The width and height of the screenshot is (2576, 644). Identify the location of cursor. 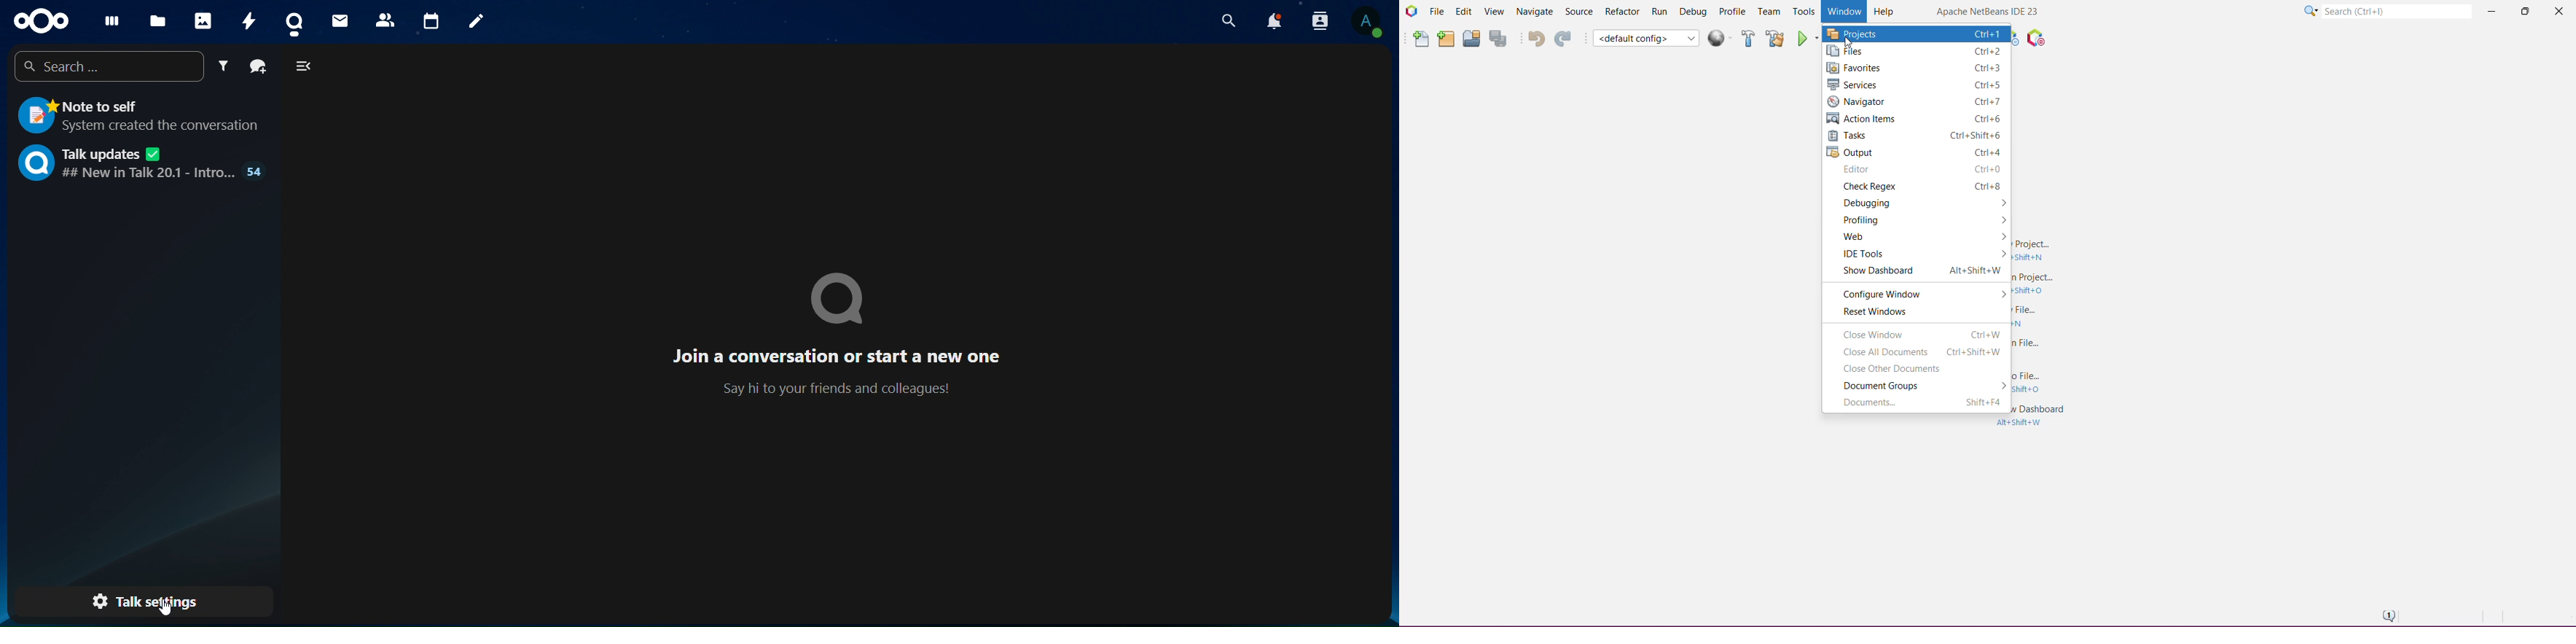
(174, 608).